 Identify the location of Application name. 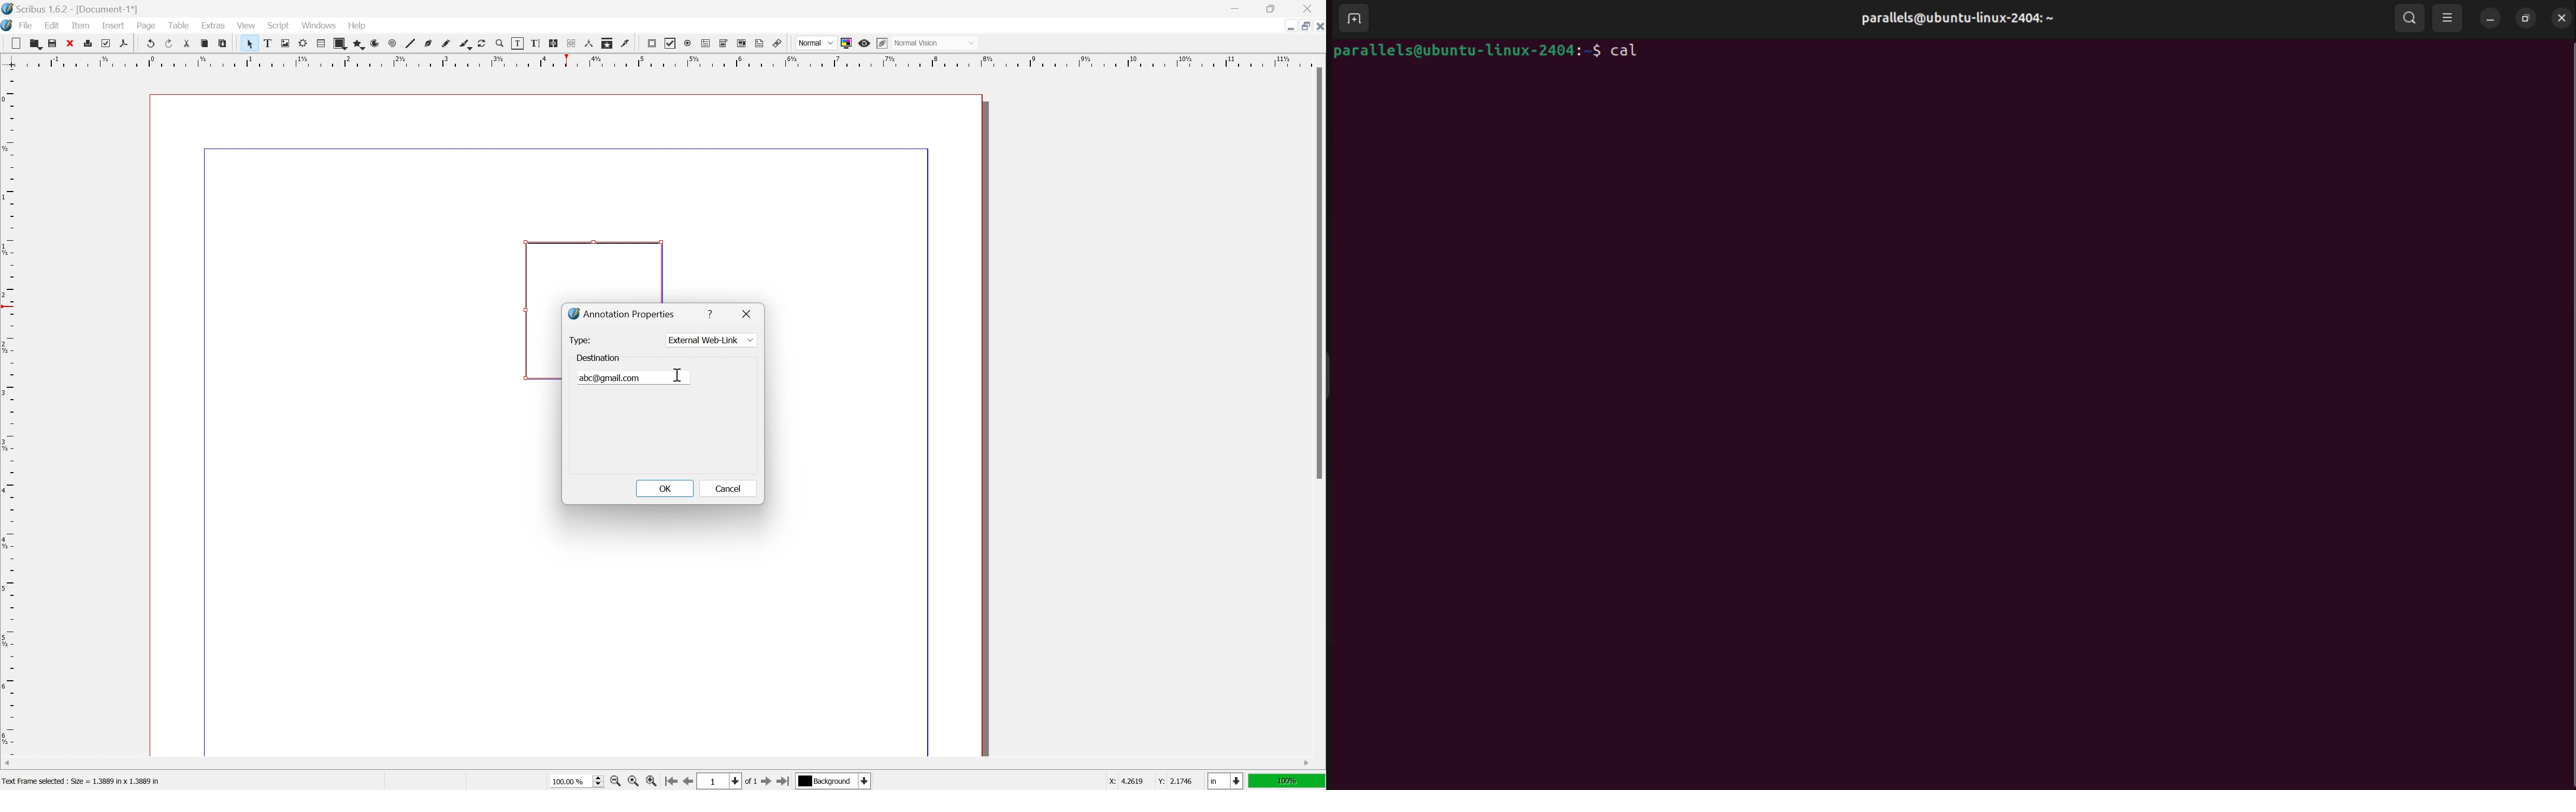
(71, 9).